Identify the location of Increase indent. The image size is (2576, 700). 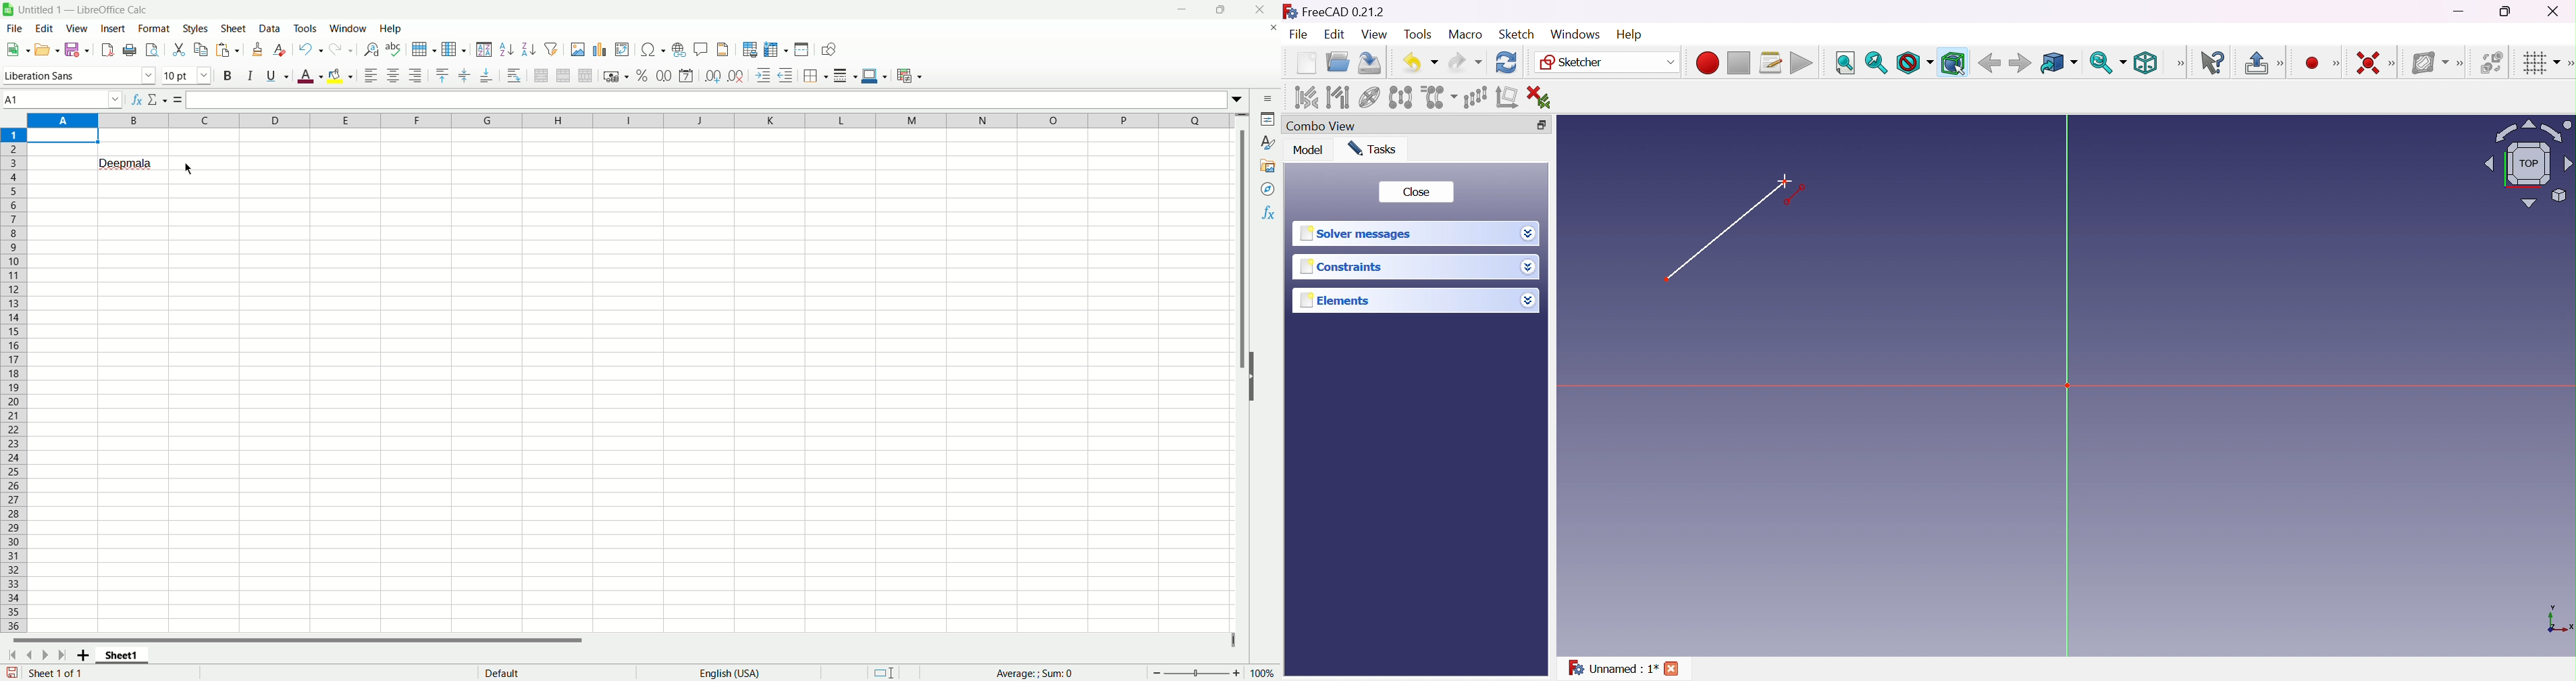
(763, 75).